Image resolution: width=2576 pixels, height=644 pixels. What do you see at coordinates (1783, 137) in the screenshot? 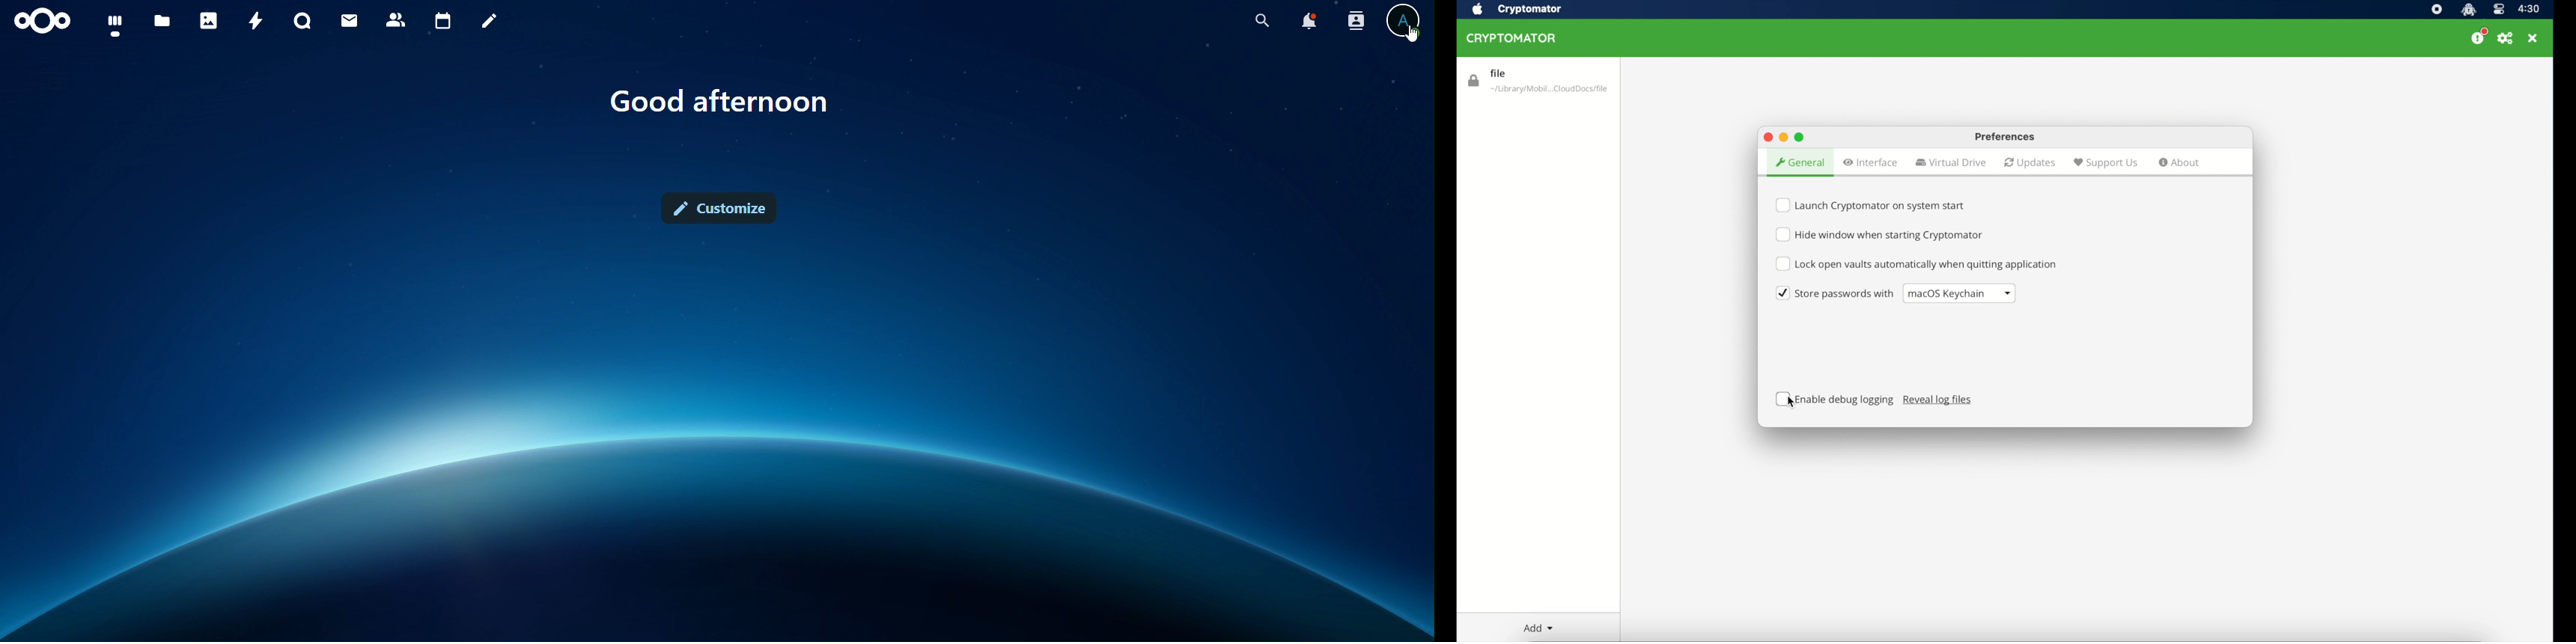
I see `minimize` at bounding box center [1783, 137].